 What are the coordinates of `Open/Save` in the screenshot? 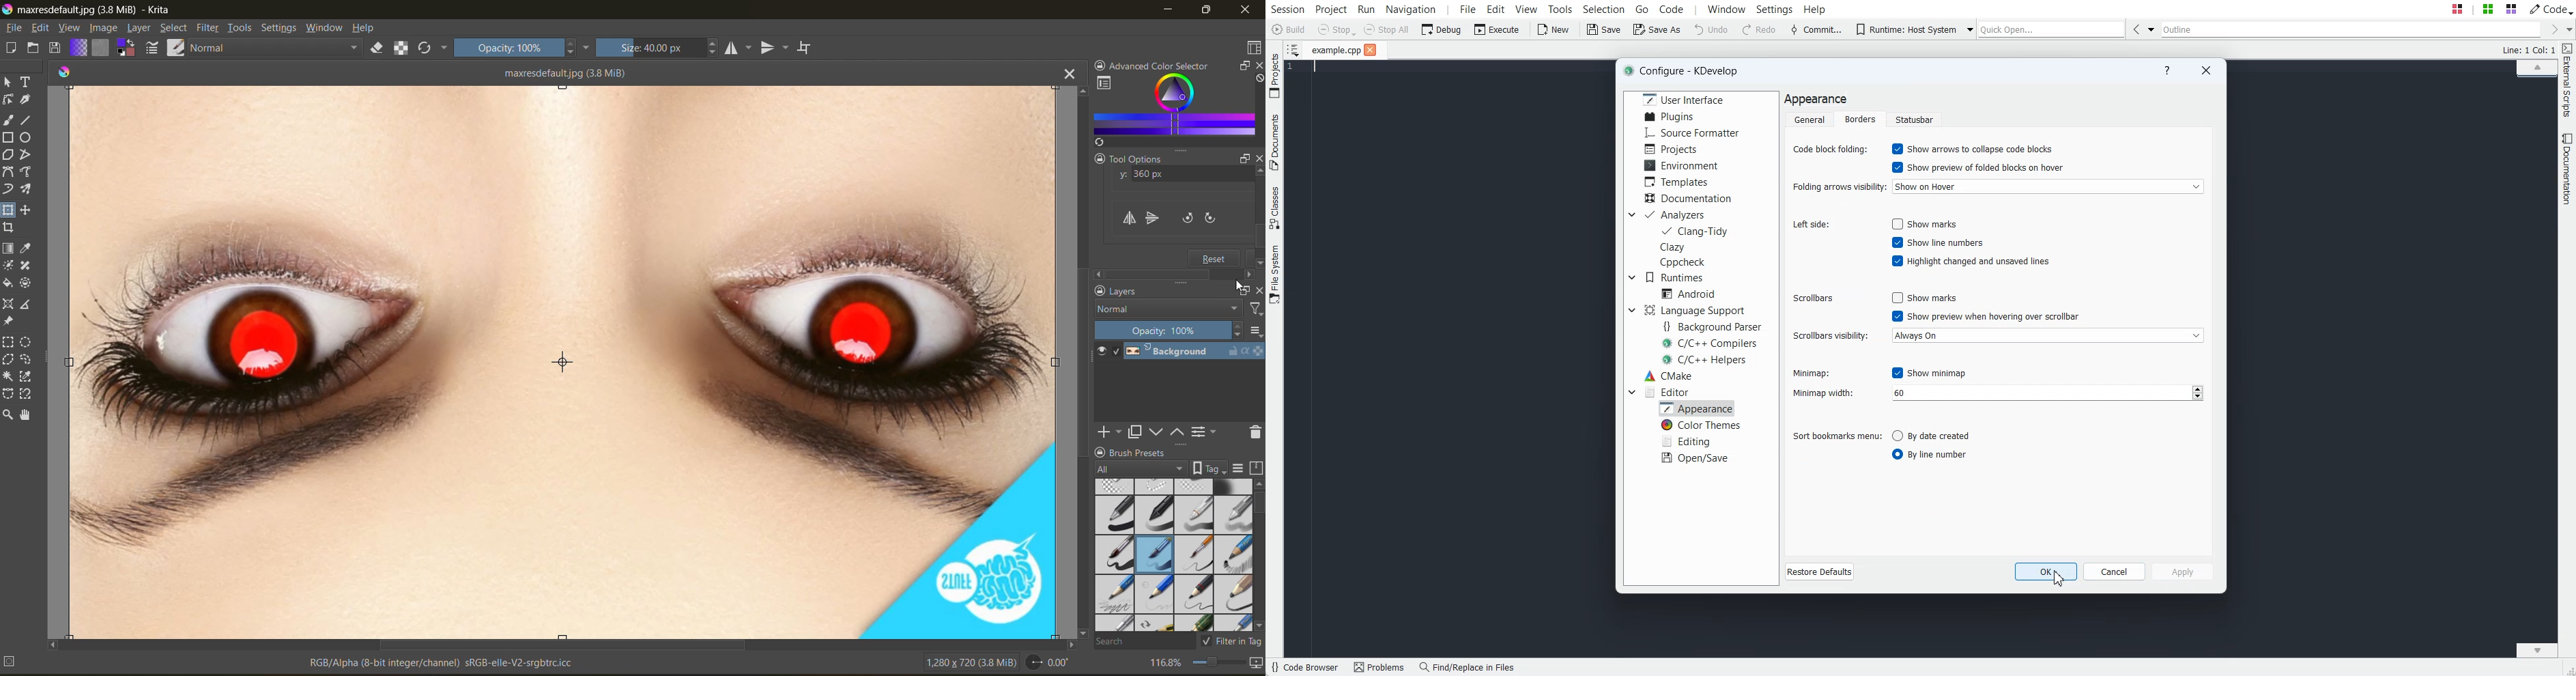 It's located at (1696, 458).